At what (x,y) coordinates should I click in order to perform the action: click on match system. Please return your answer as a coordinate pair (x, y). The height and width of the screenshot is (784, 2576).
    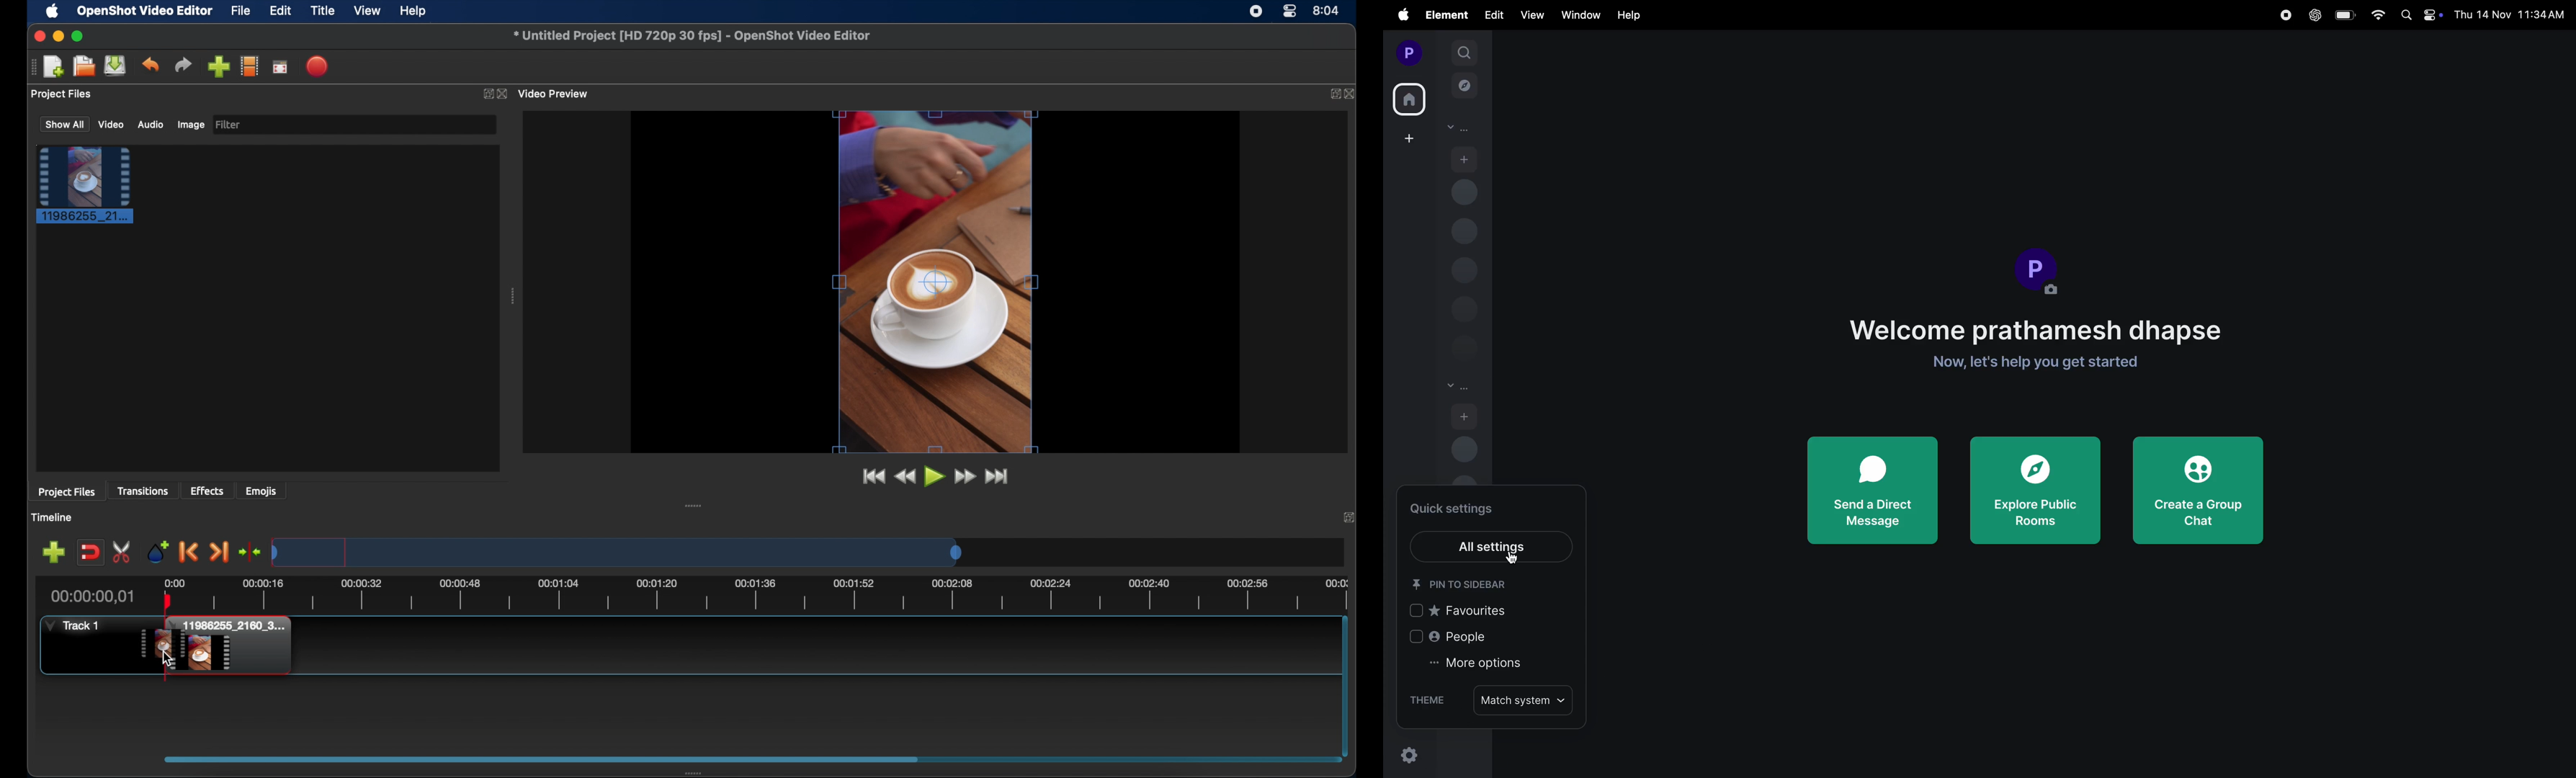
    Looking at the image, I should click on (1524, 700).